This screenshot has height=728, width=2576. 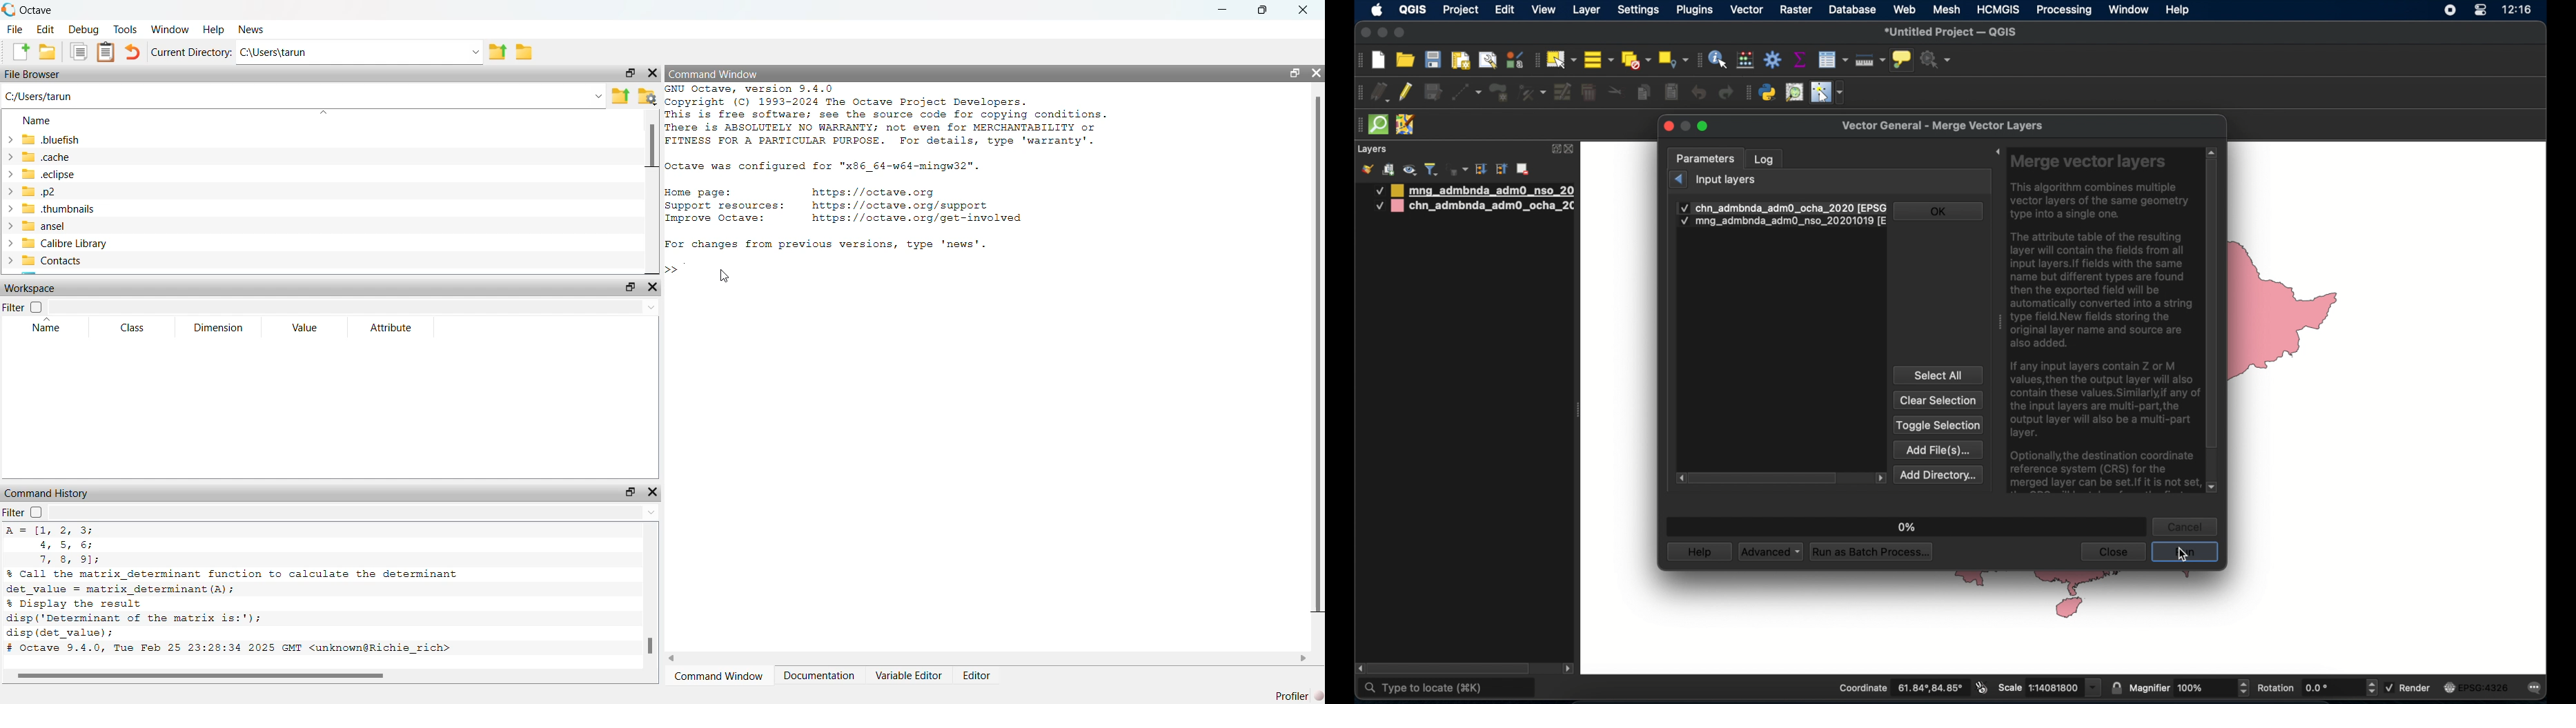 What do you see at coordinates (1315, 74) in the screenshot?
I see `close` at bounding box center [1315, 74].